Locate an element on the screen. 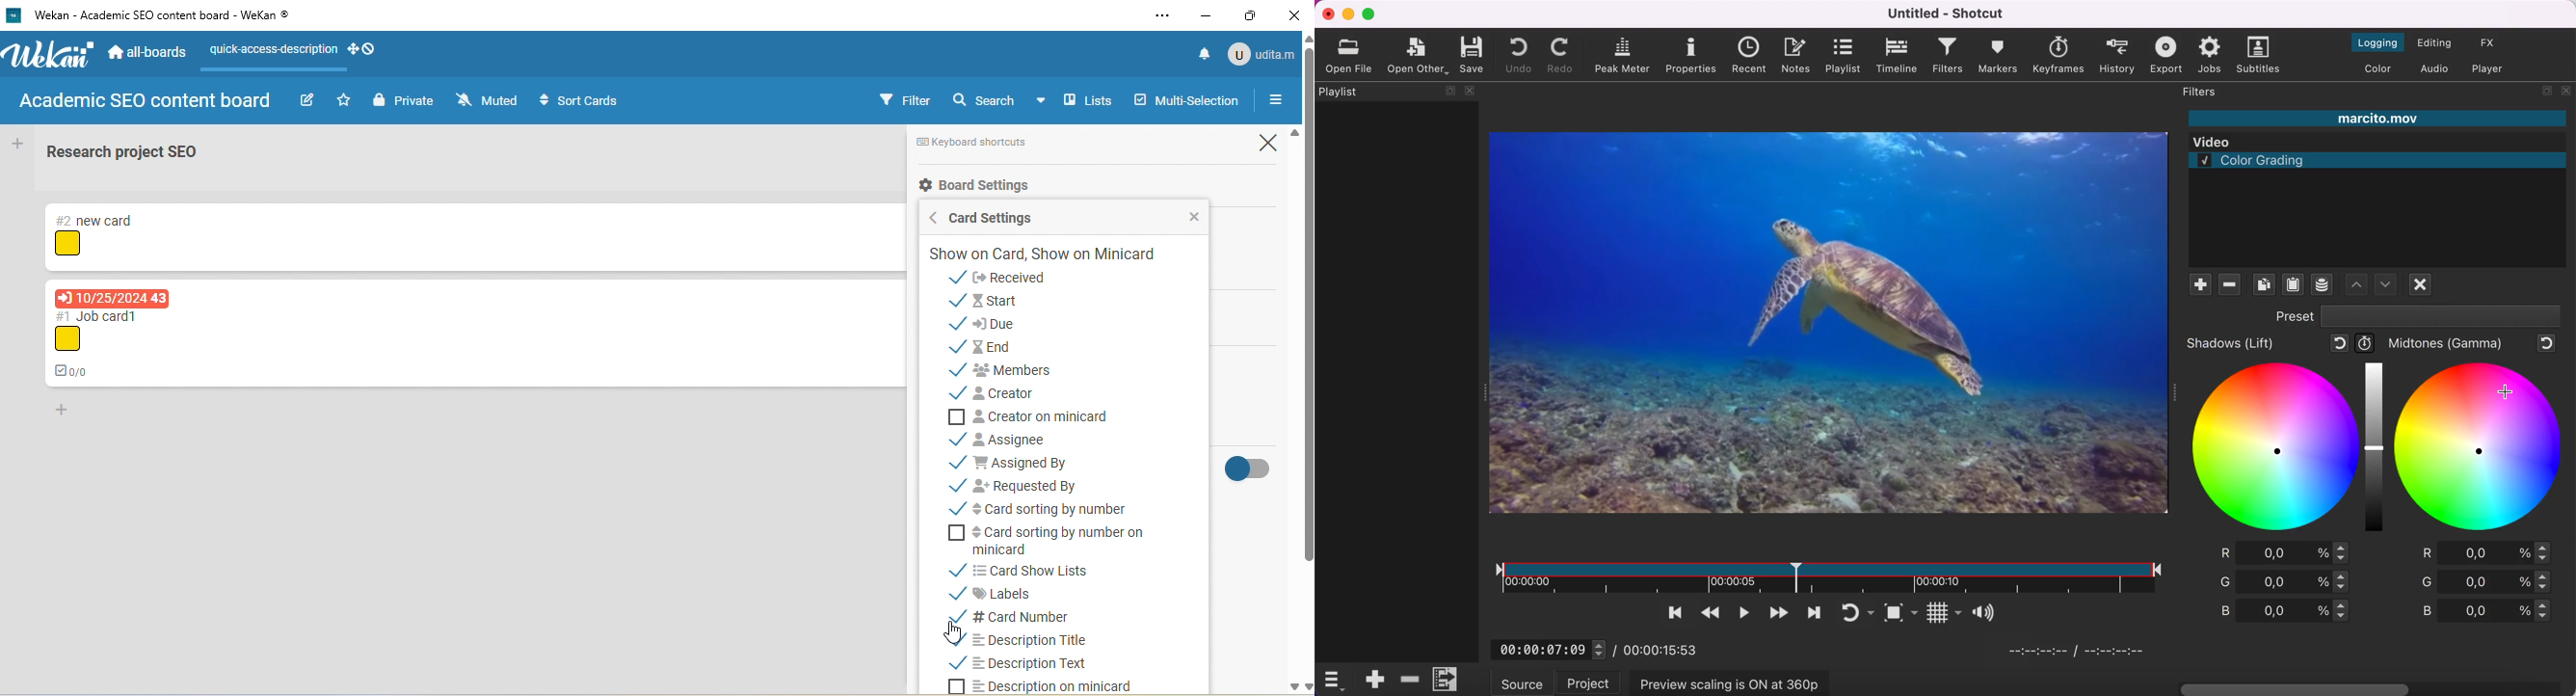  edit is located at coordinates (307, 100).